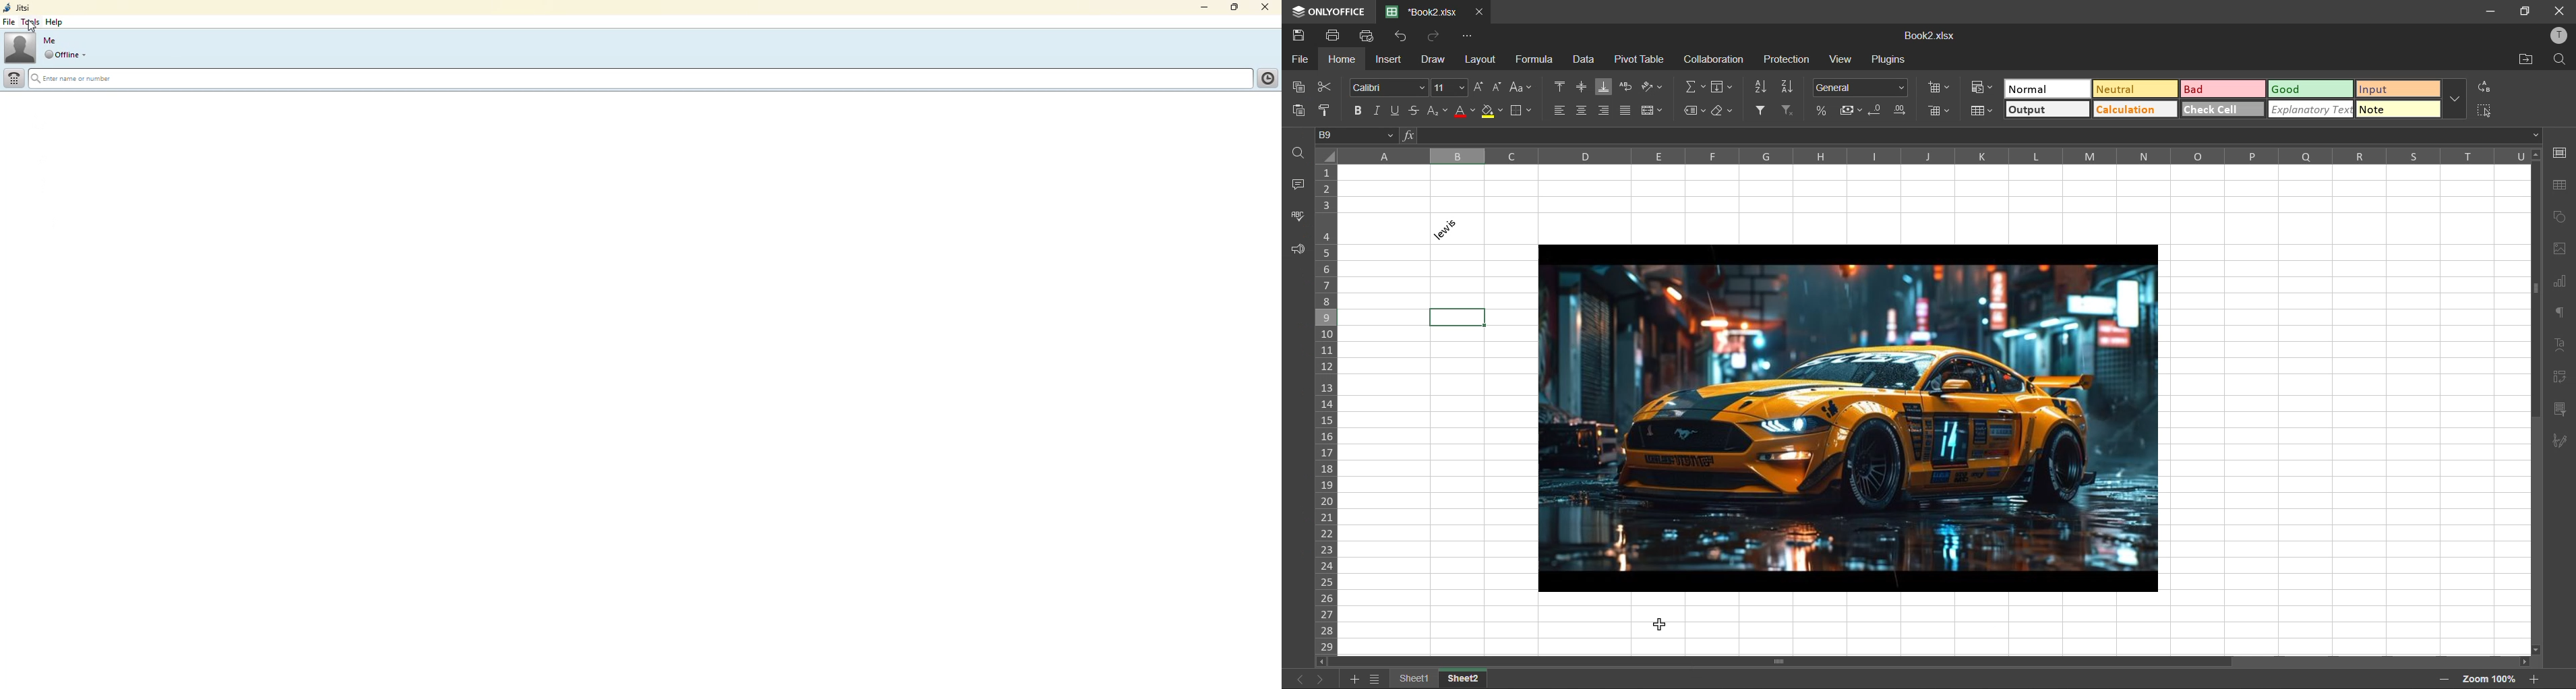 The height and width of the screenshot is (700, 2576). I want to click on strikethrough, so click(1414, 111).